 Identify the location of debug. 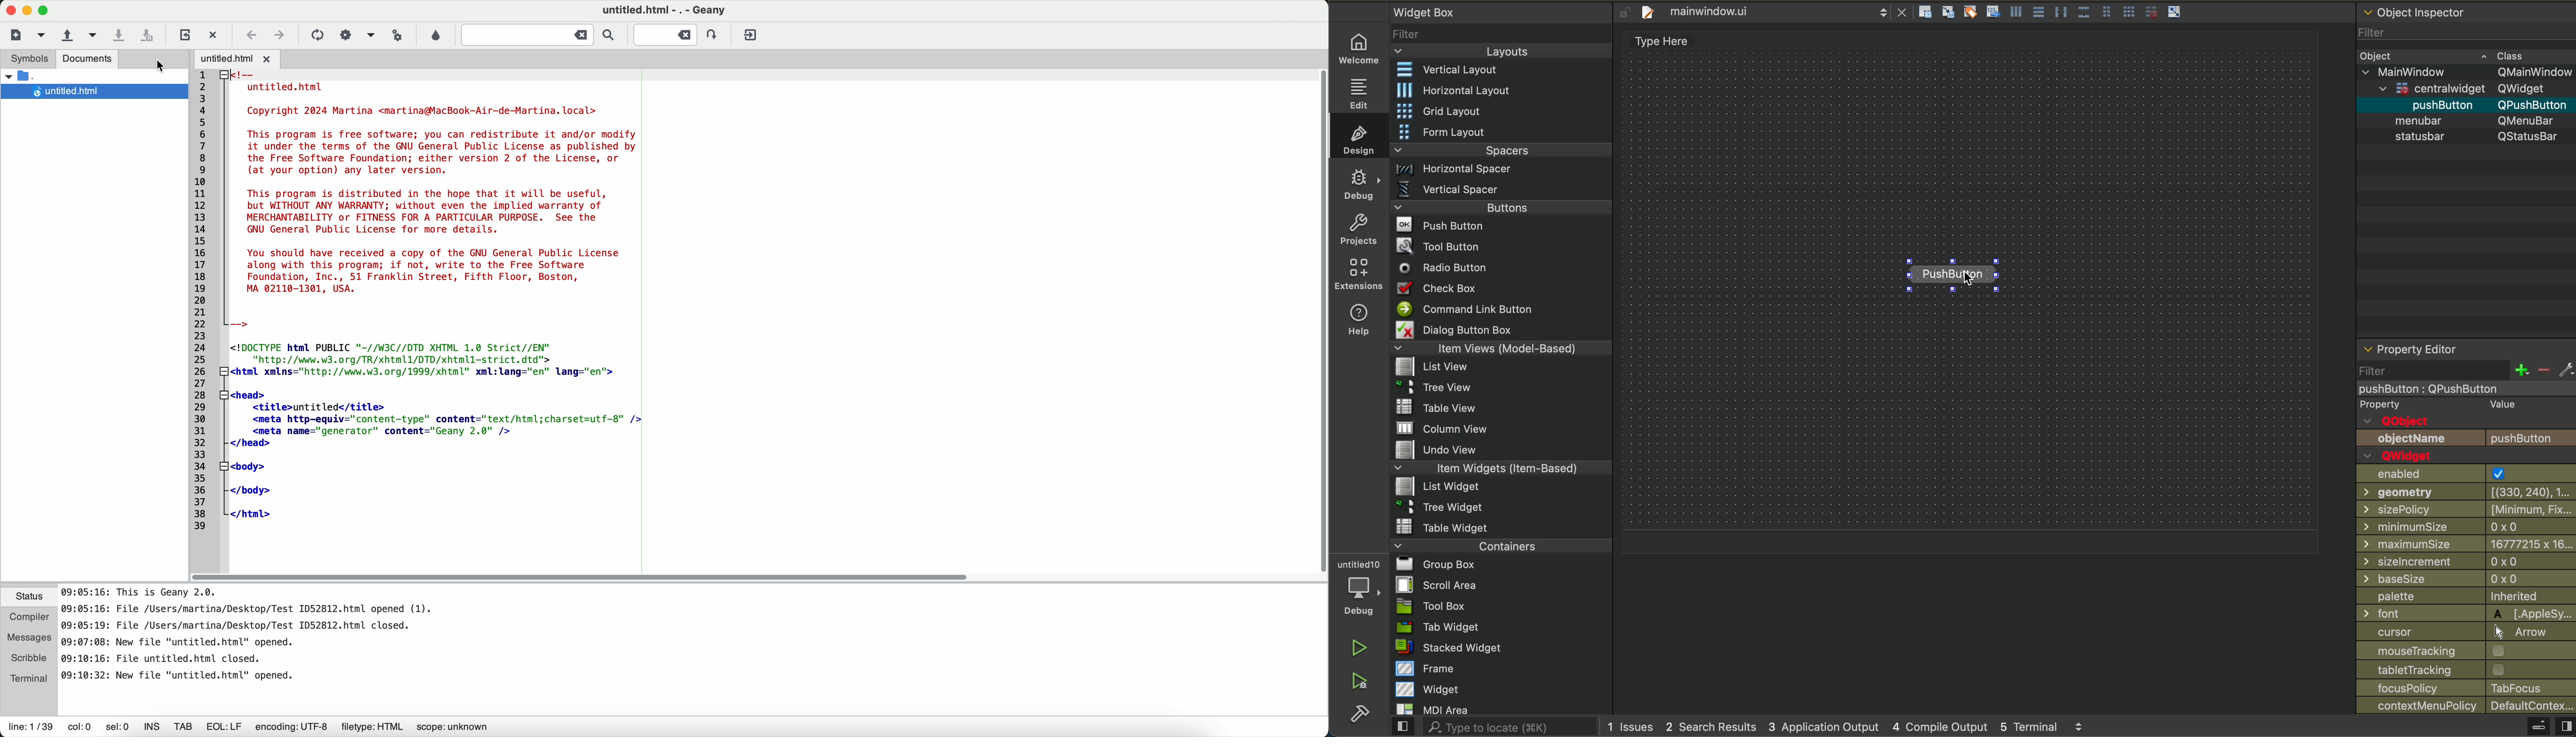
(1357, 185).